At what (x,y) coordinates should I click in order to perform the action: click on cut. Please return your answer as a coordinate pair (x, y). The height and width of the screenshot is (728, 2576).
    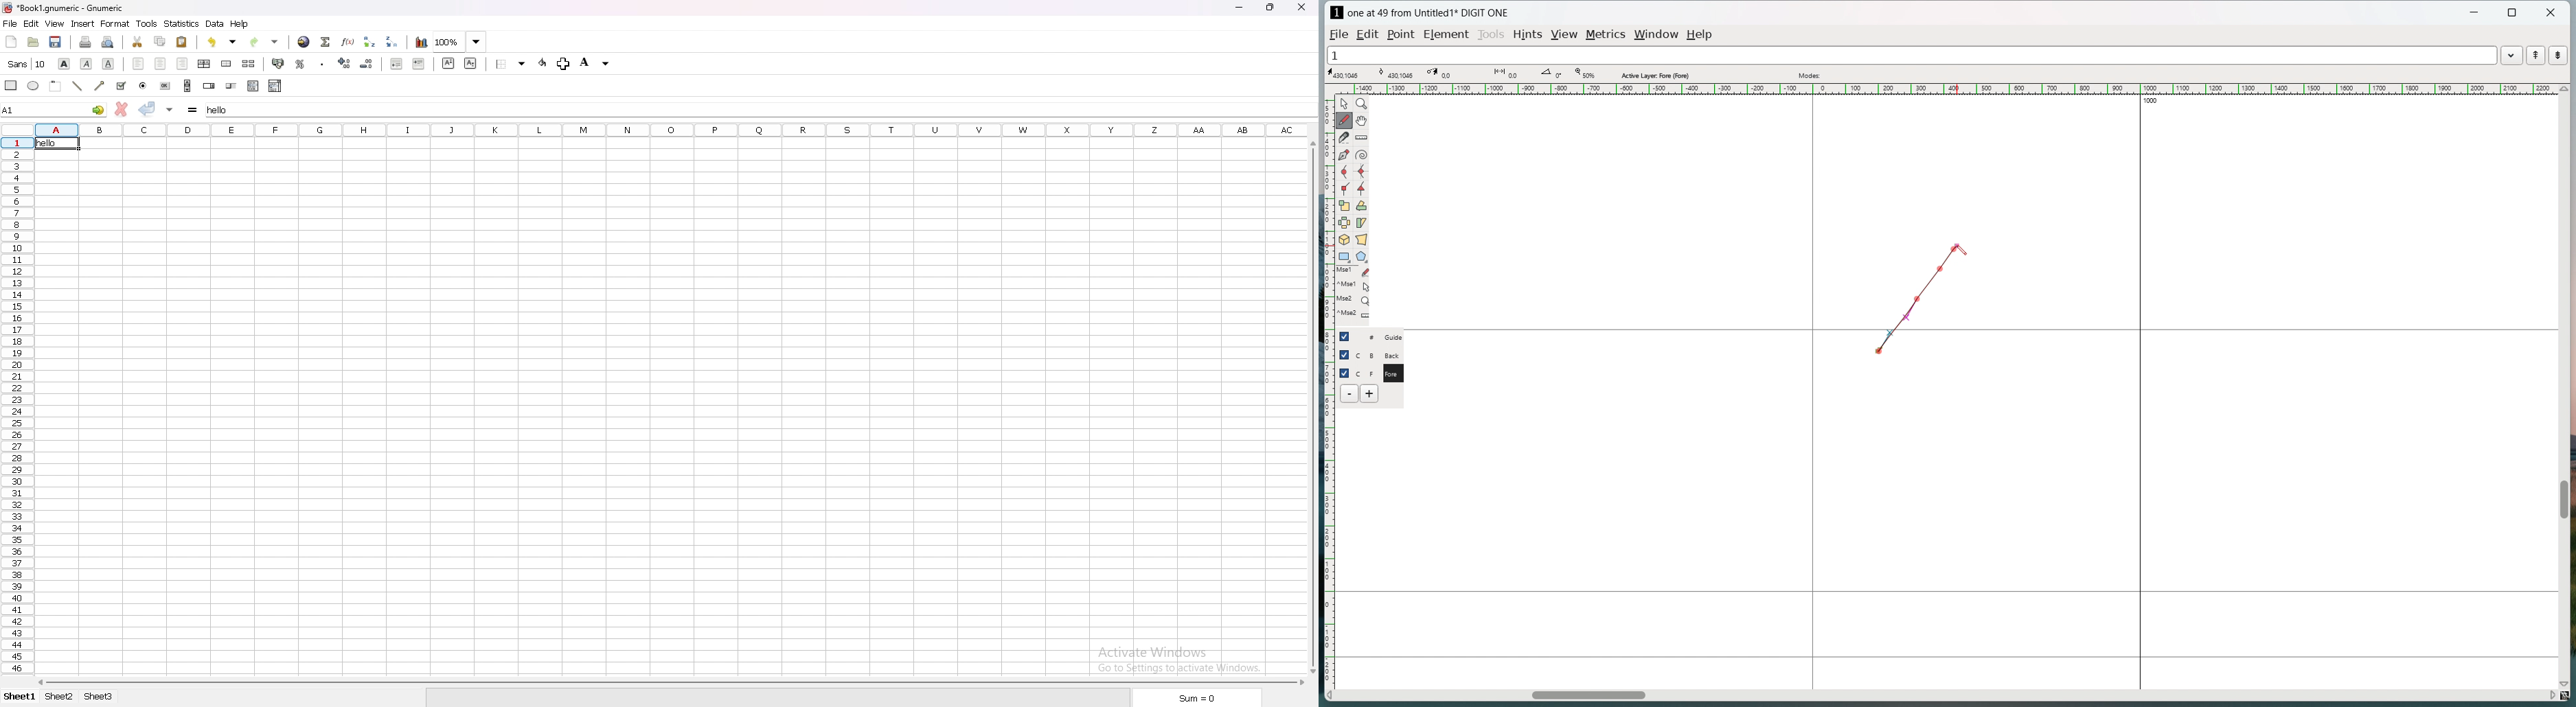
    Looking at the image, I should click on (137, 43).